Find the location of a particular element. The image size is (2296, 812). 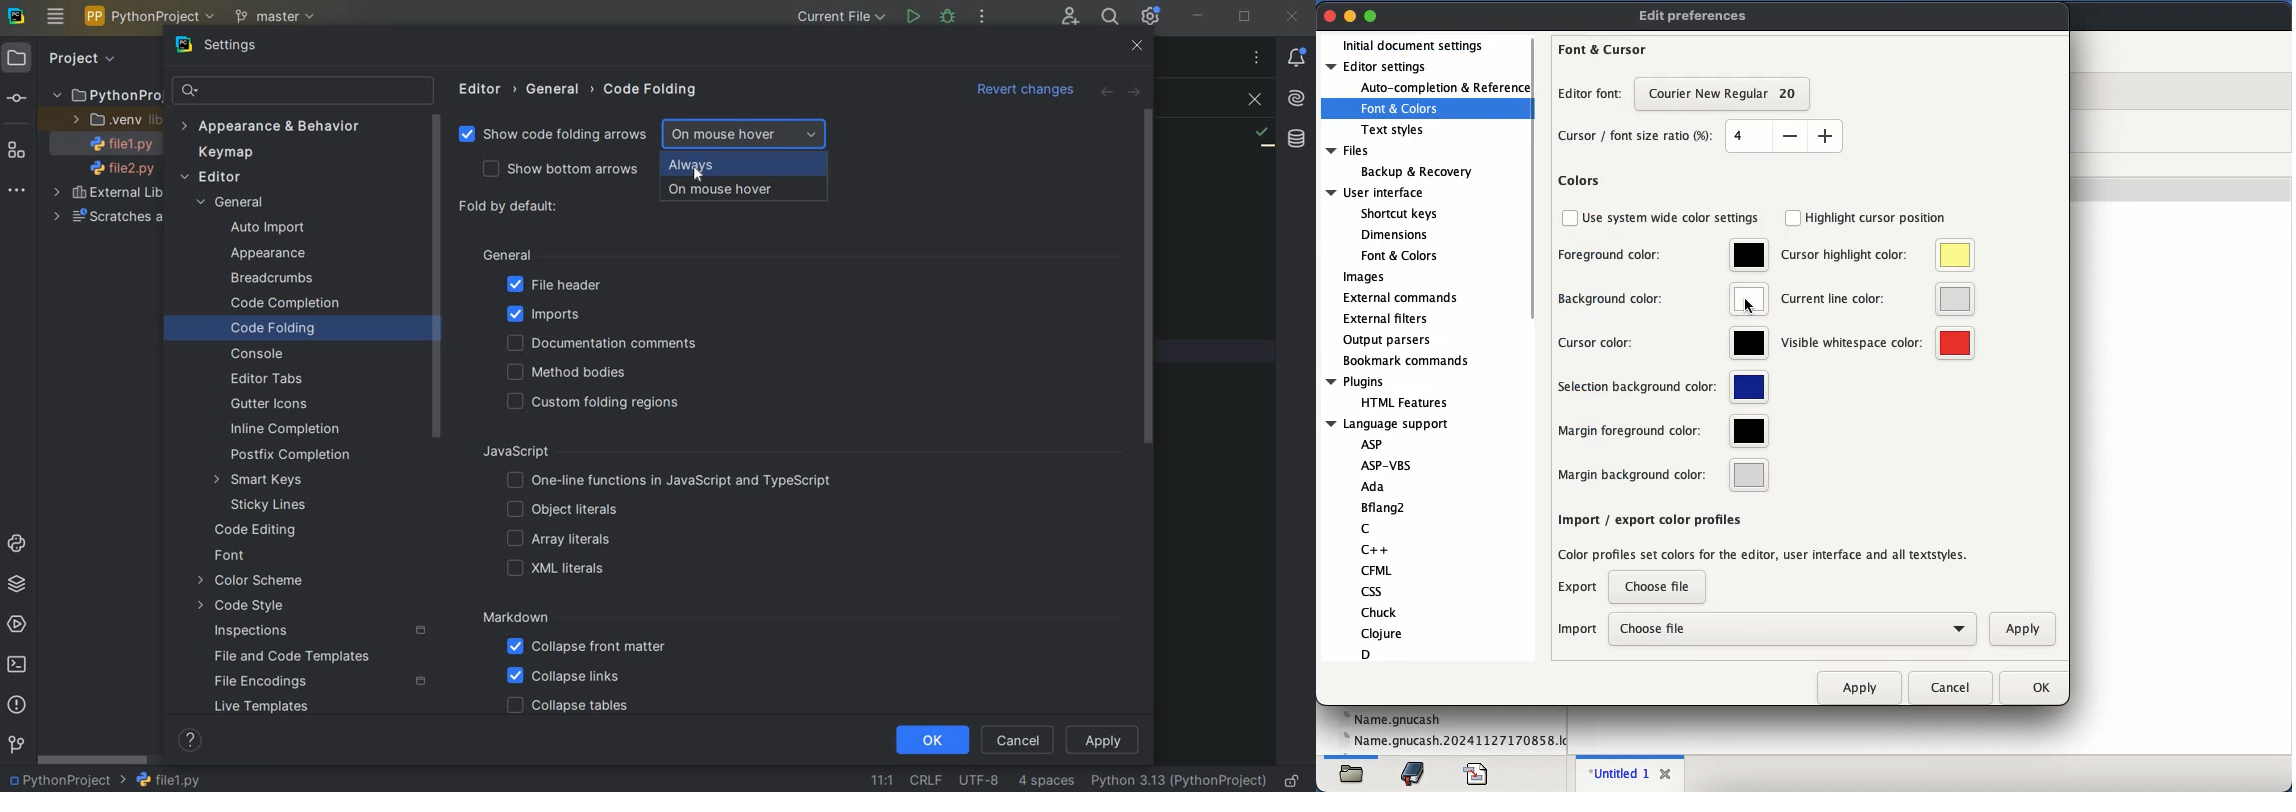

Clojure is located at coordinates (1381, 634).